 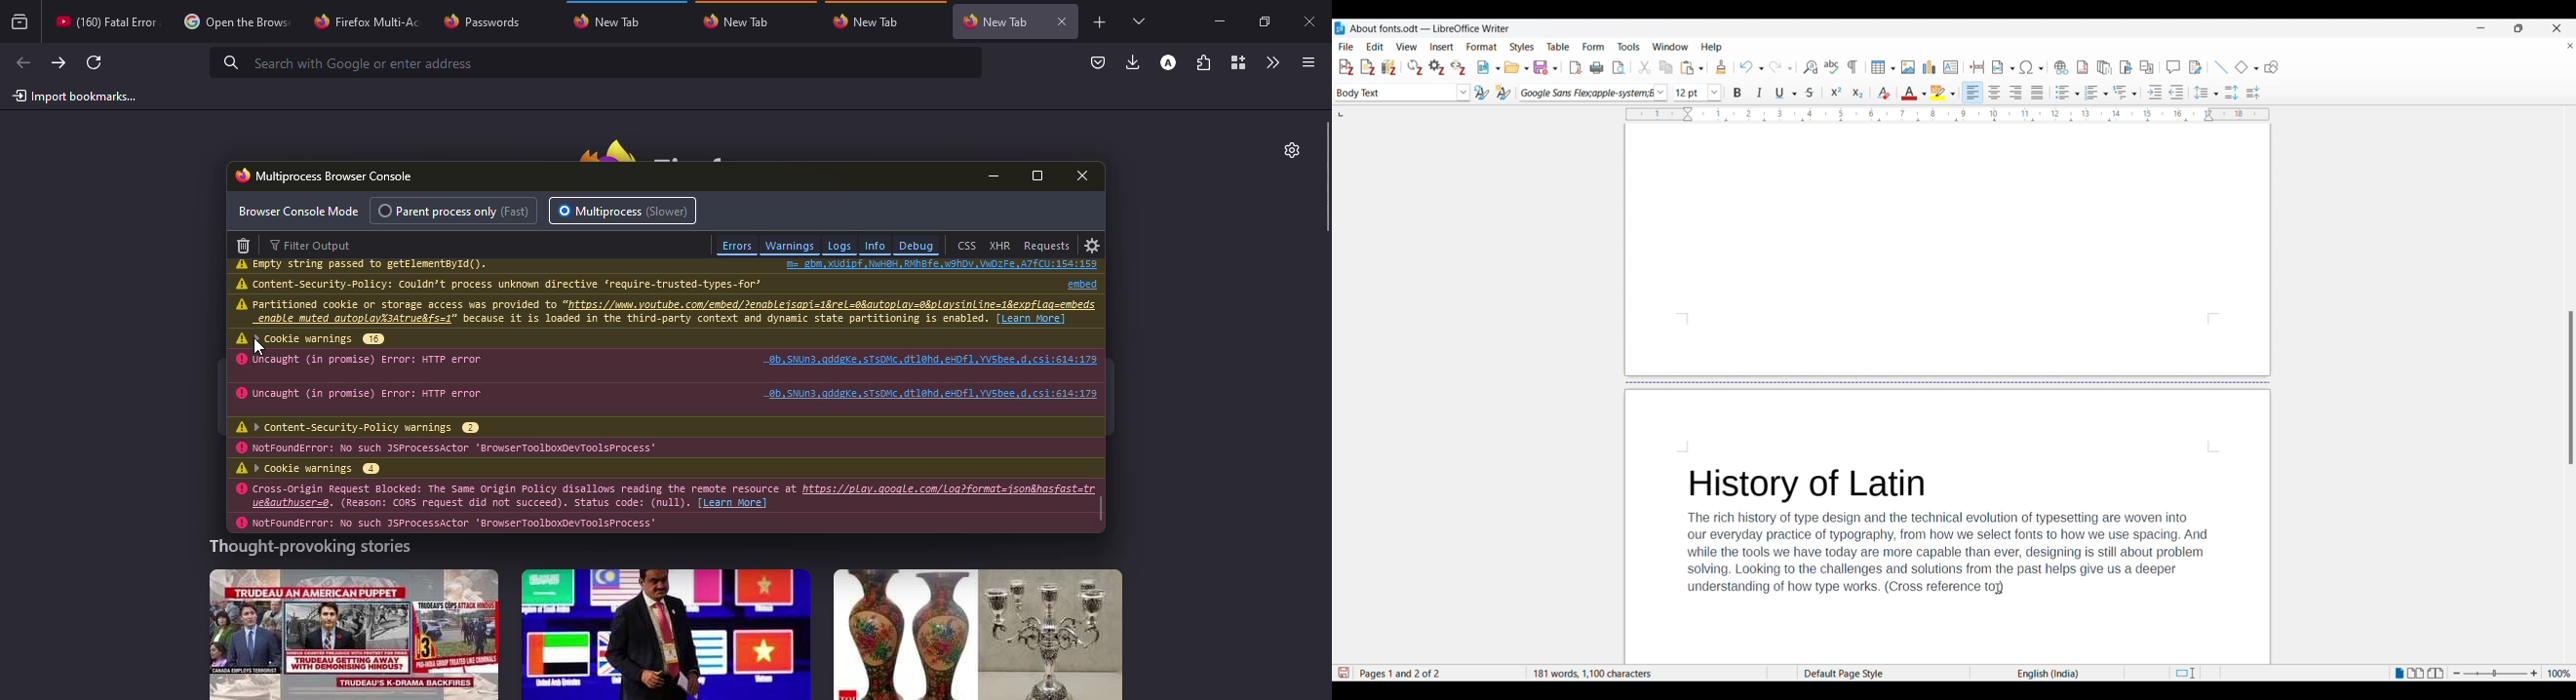 I want to click on Subscript, so click(x=1858, y=93).